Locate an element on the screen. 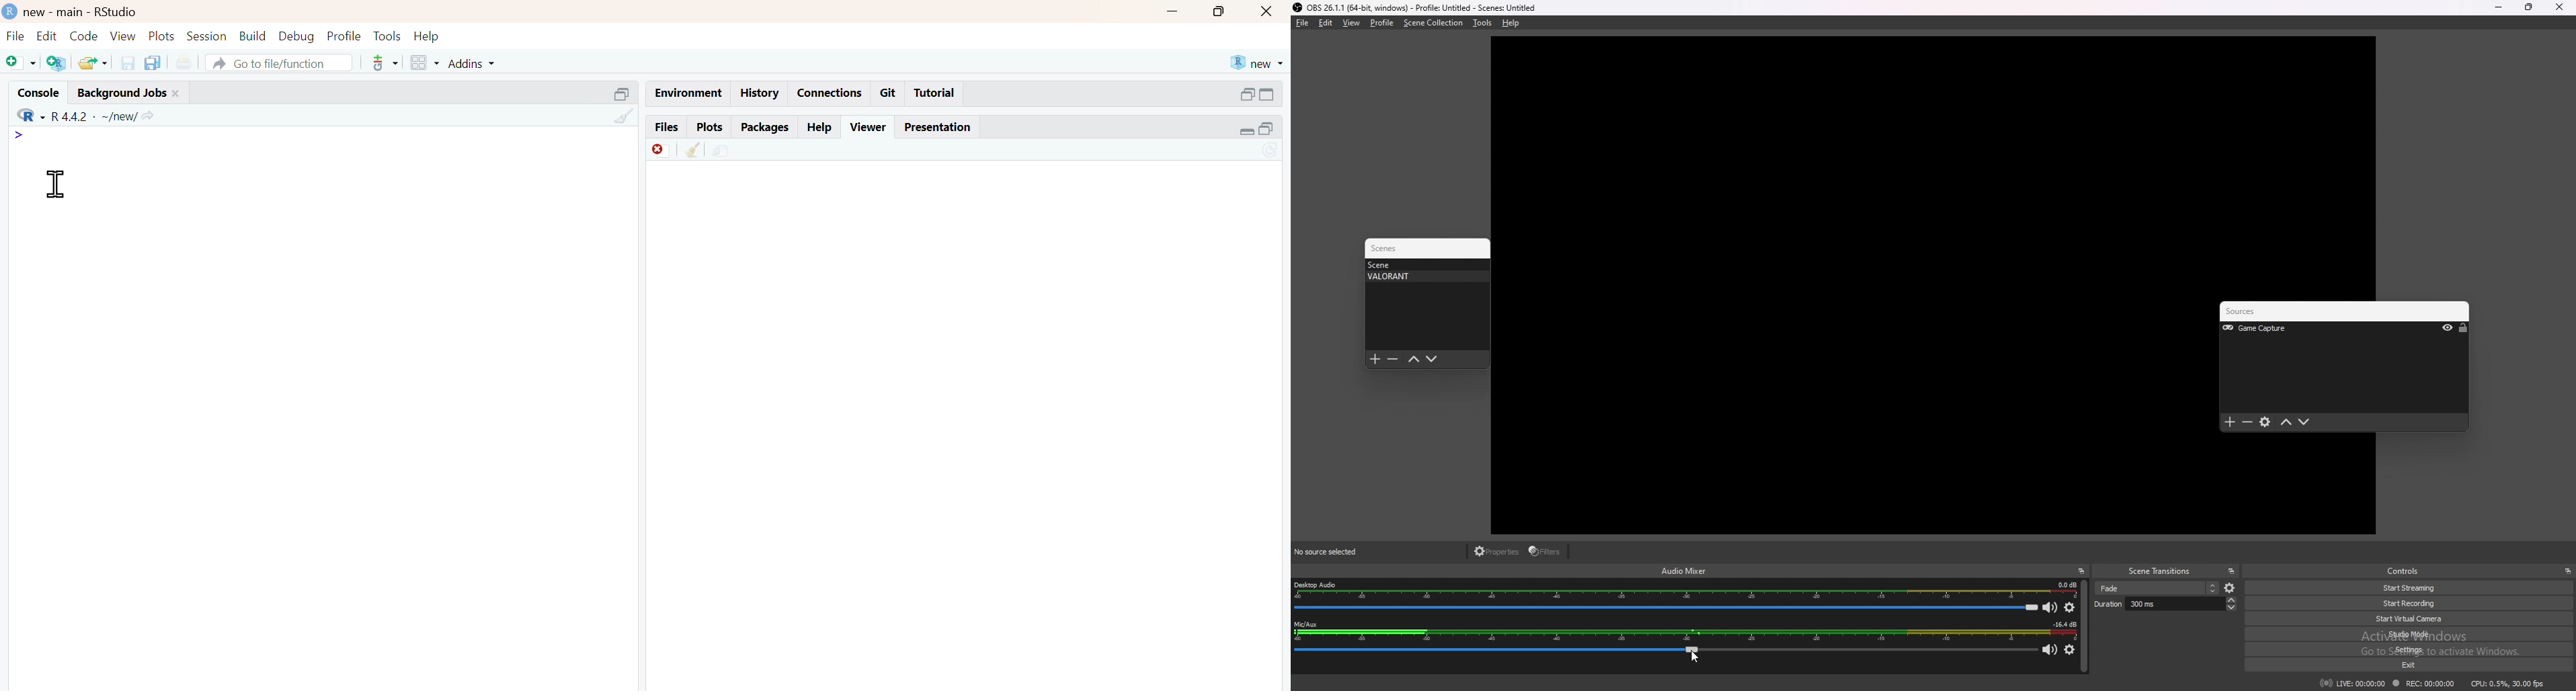  presentation is located at coordinates (936, 127).